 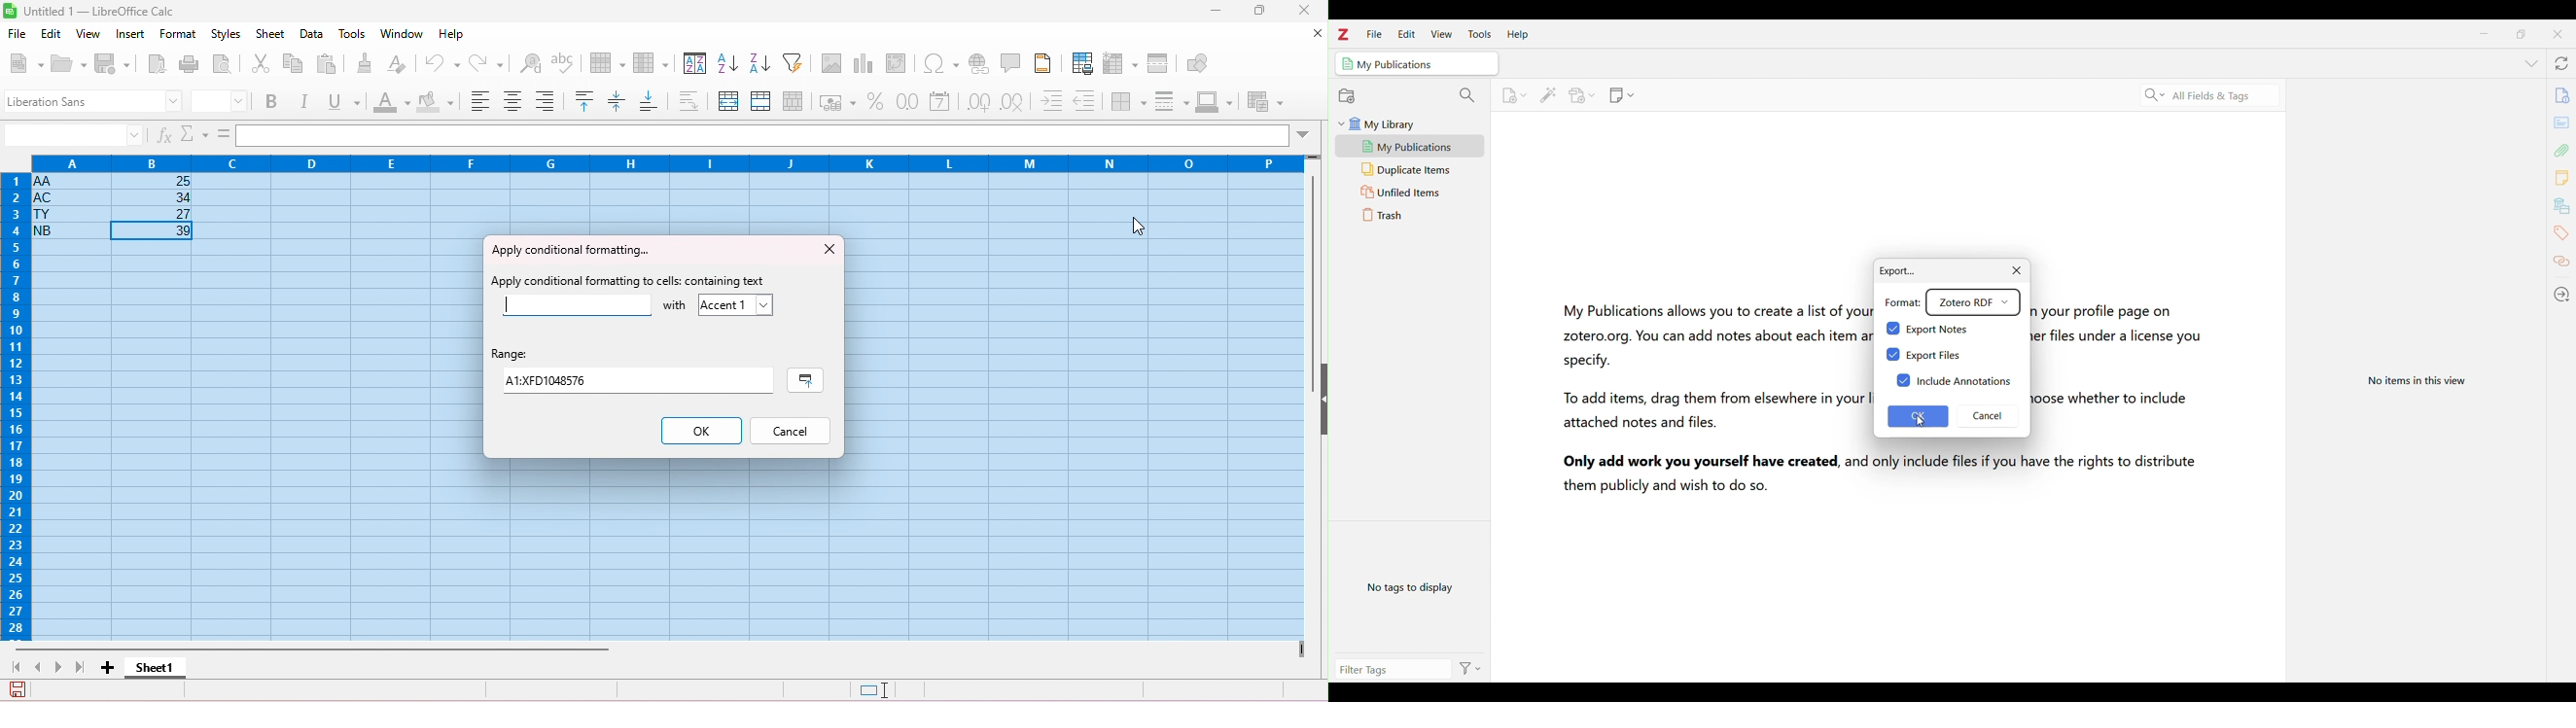 What do you see at coordinates (1044, 62) in the screenshot?
I see `header and footer` at bounding box center [1044, 62].